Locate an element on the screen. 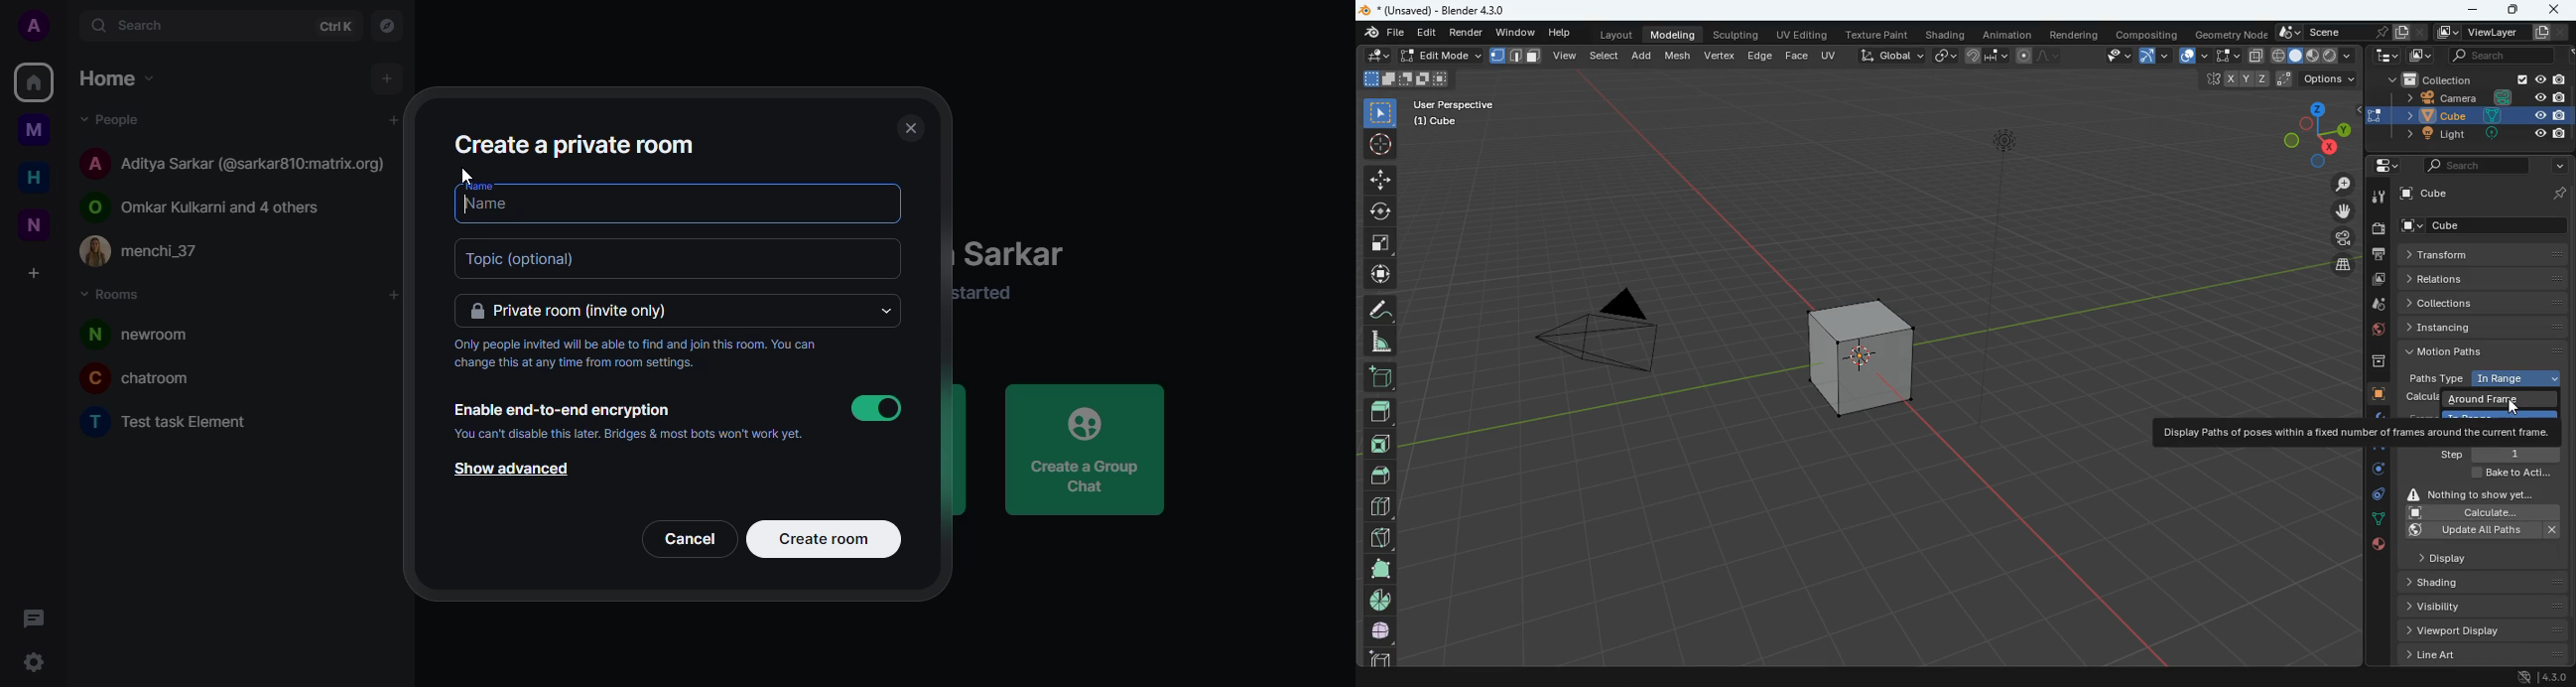 Image resolution: width=2576 pixels, height=700 pixels. create space is located at coordinates (35, 275).